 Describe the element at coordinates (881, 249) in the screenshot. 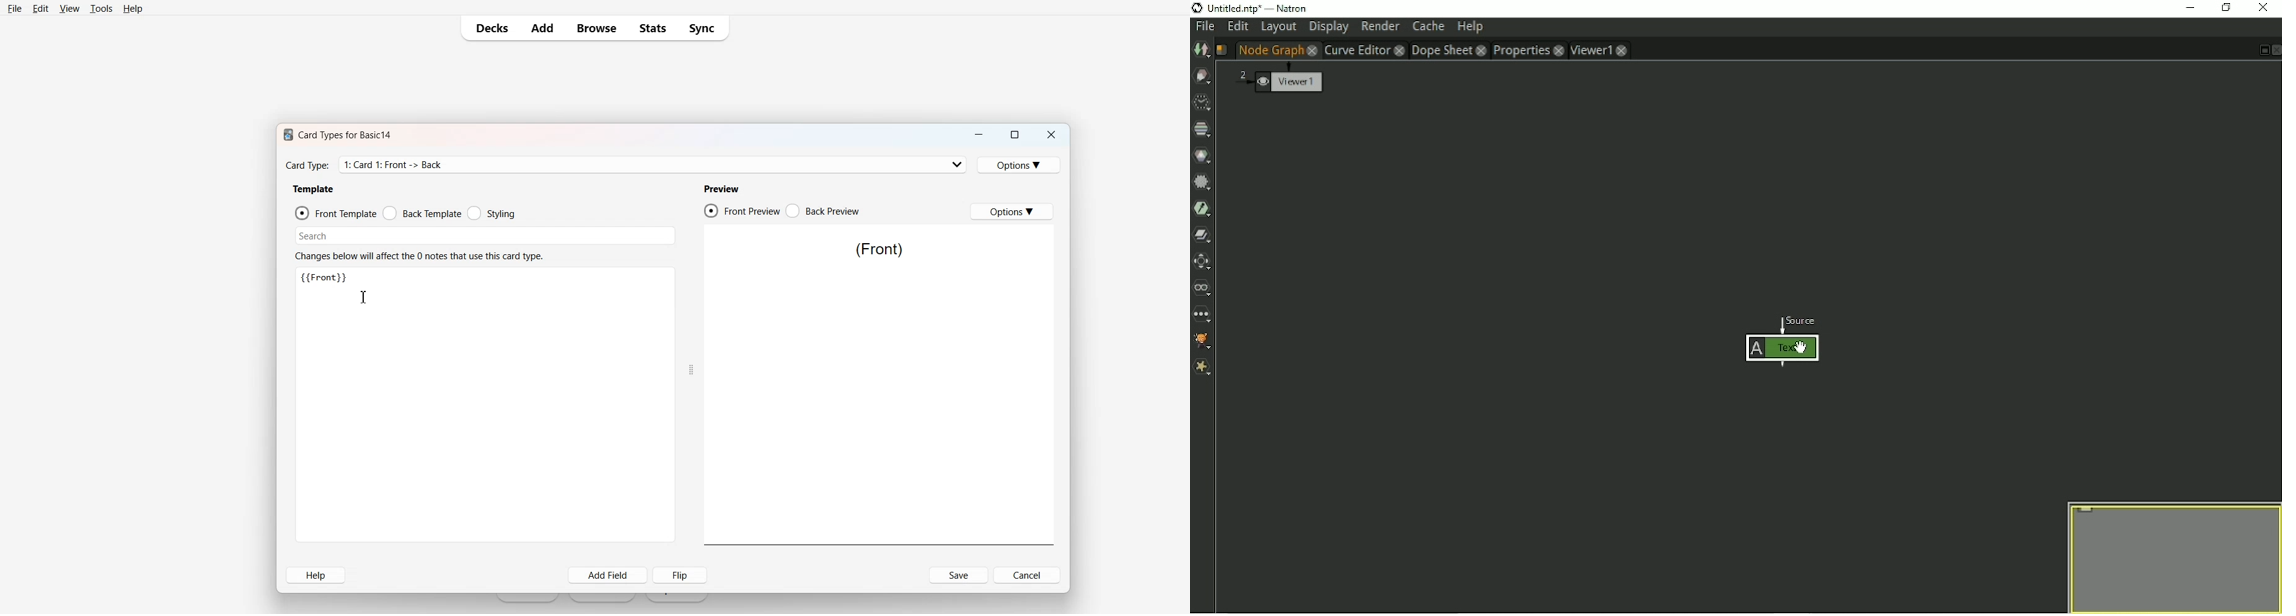

I see `Text` at that location.